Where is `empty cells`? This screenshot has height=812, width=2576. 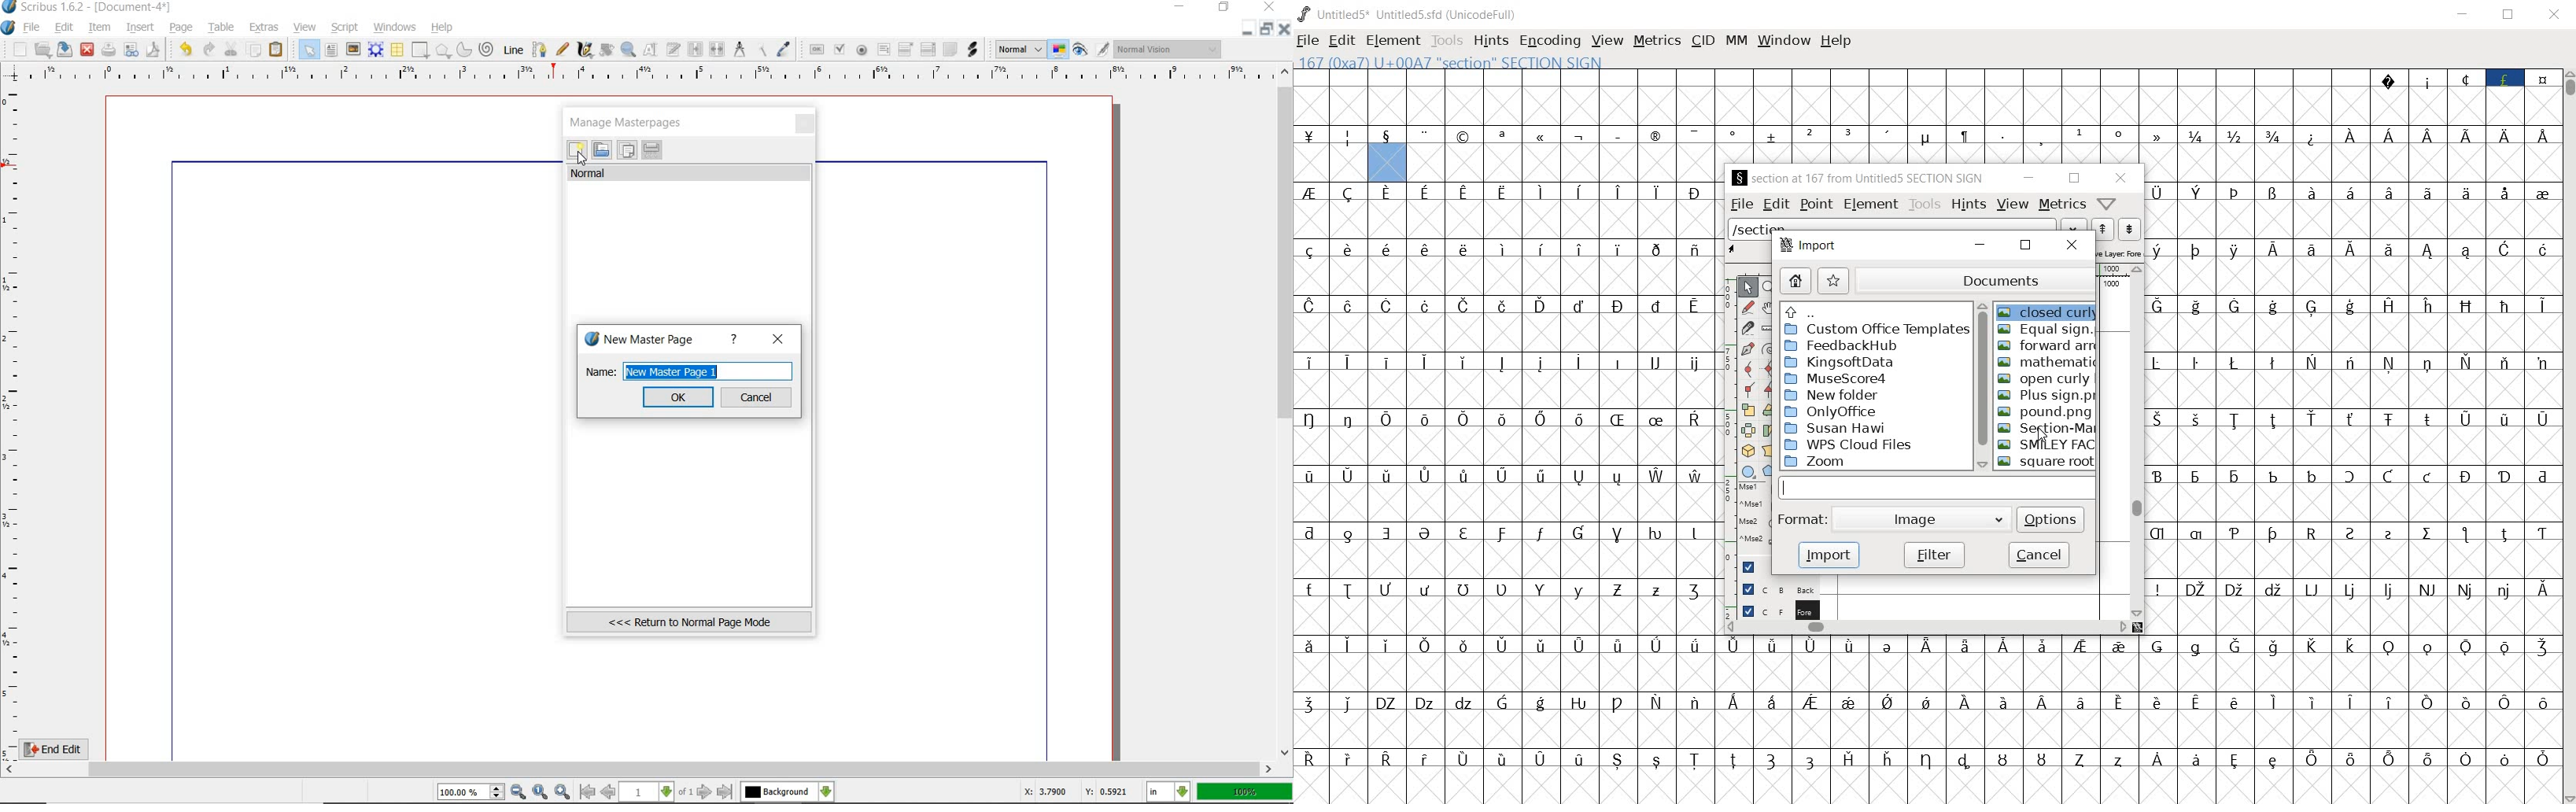 empty cells is located at coordinates (1567, 163).